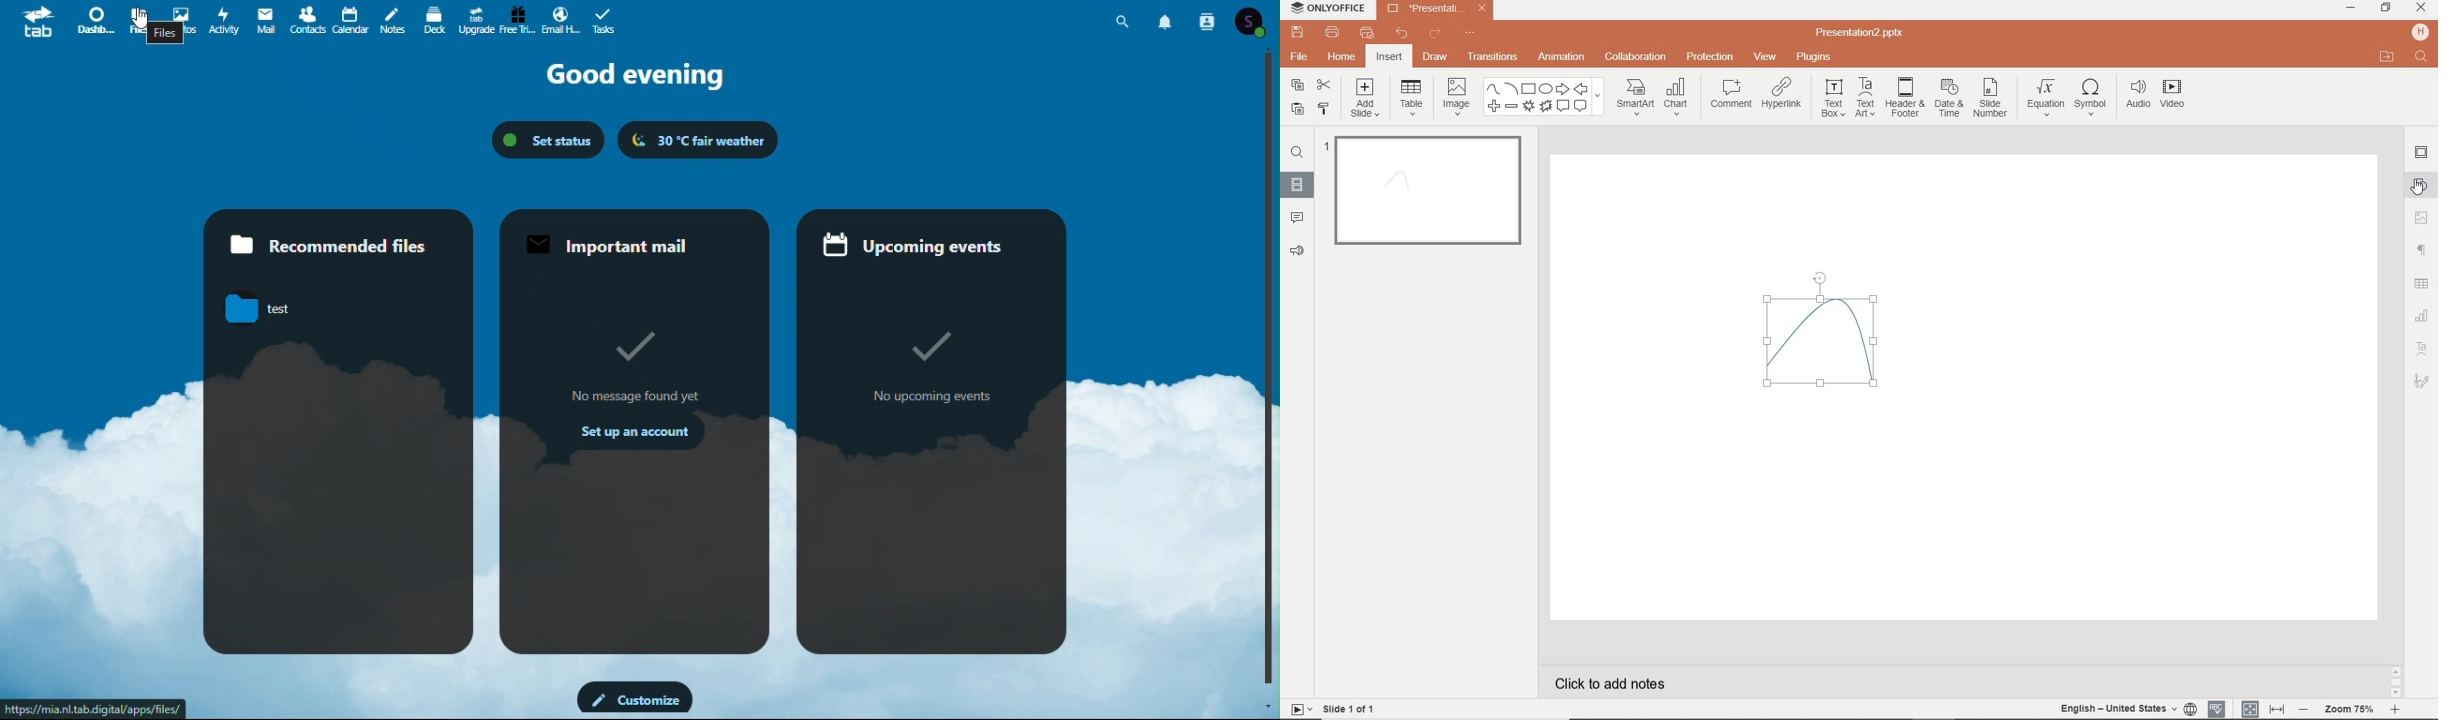  What do you see at coordinates (267, 19) in the screenshot?
I see `mail` at bounding box center [267, 19].